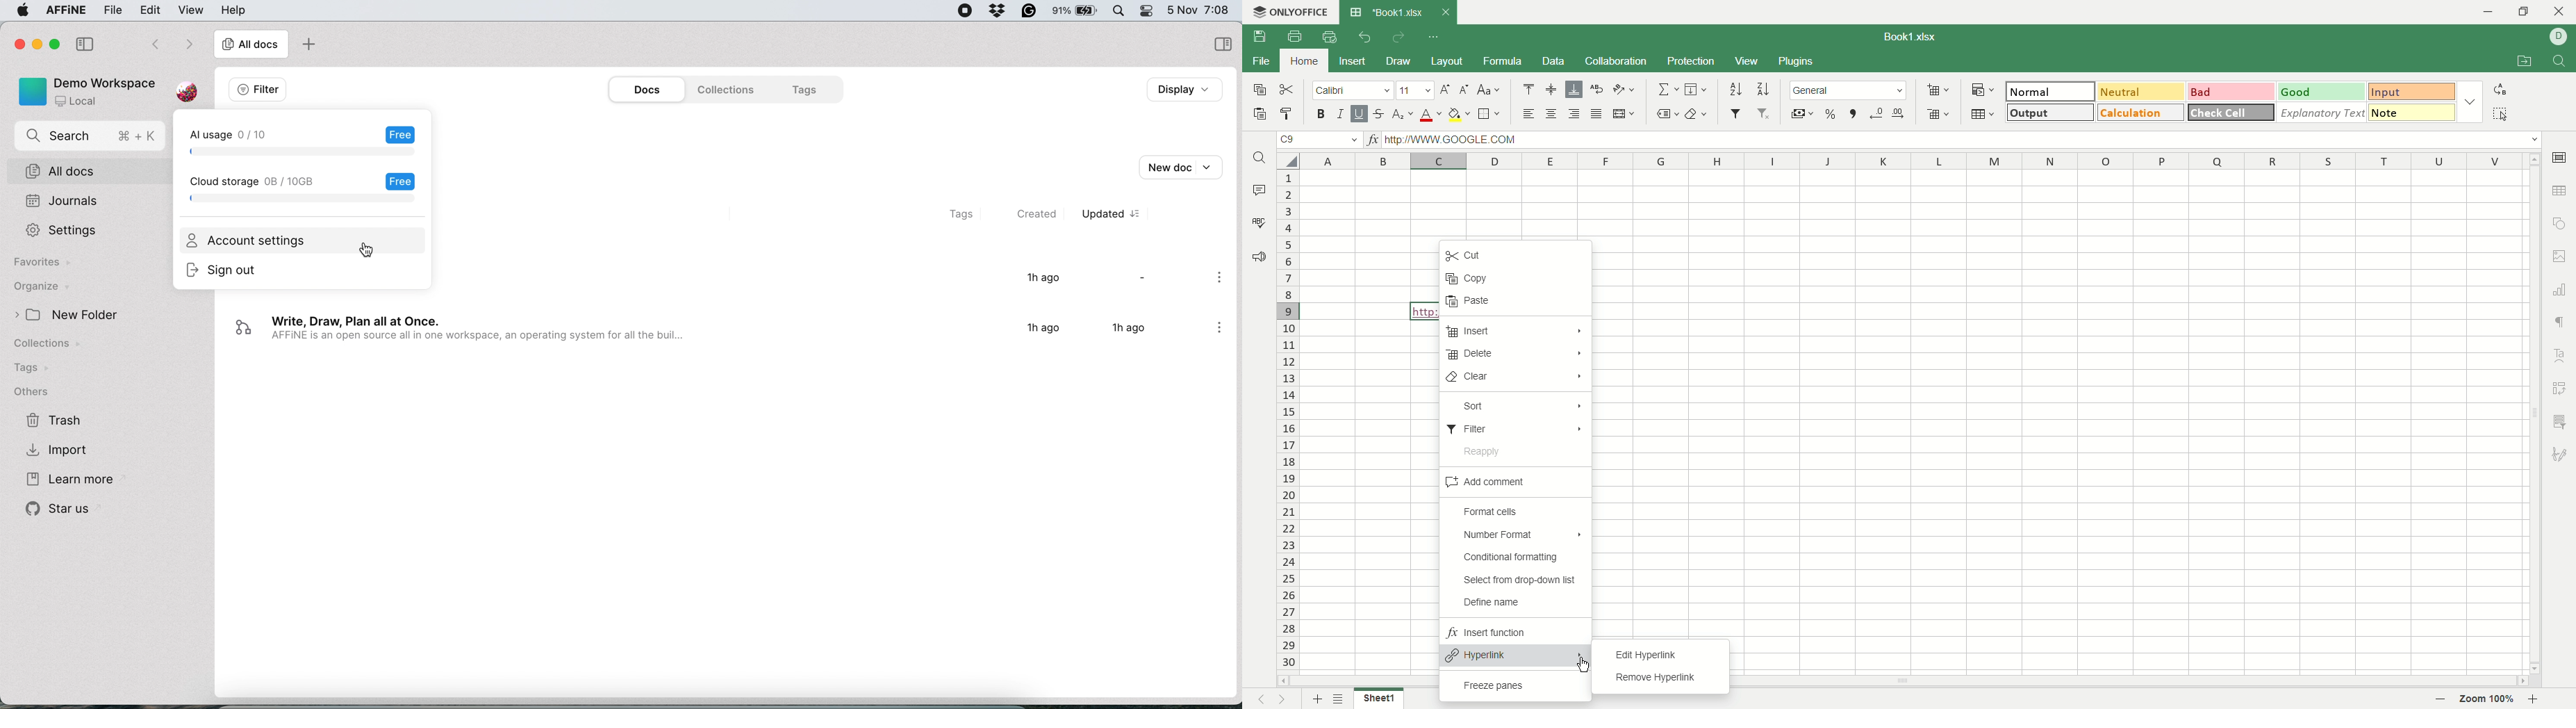 The width and height of the screenshot is (2576, 728). What do you see at coordinates (1258, 222) in the screenshot?
I see `spell check` at bounding box center [1258, 222].